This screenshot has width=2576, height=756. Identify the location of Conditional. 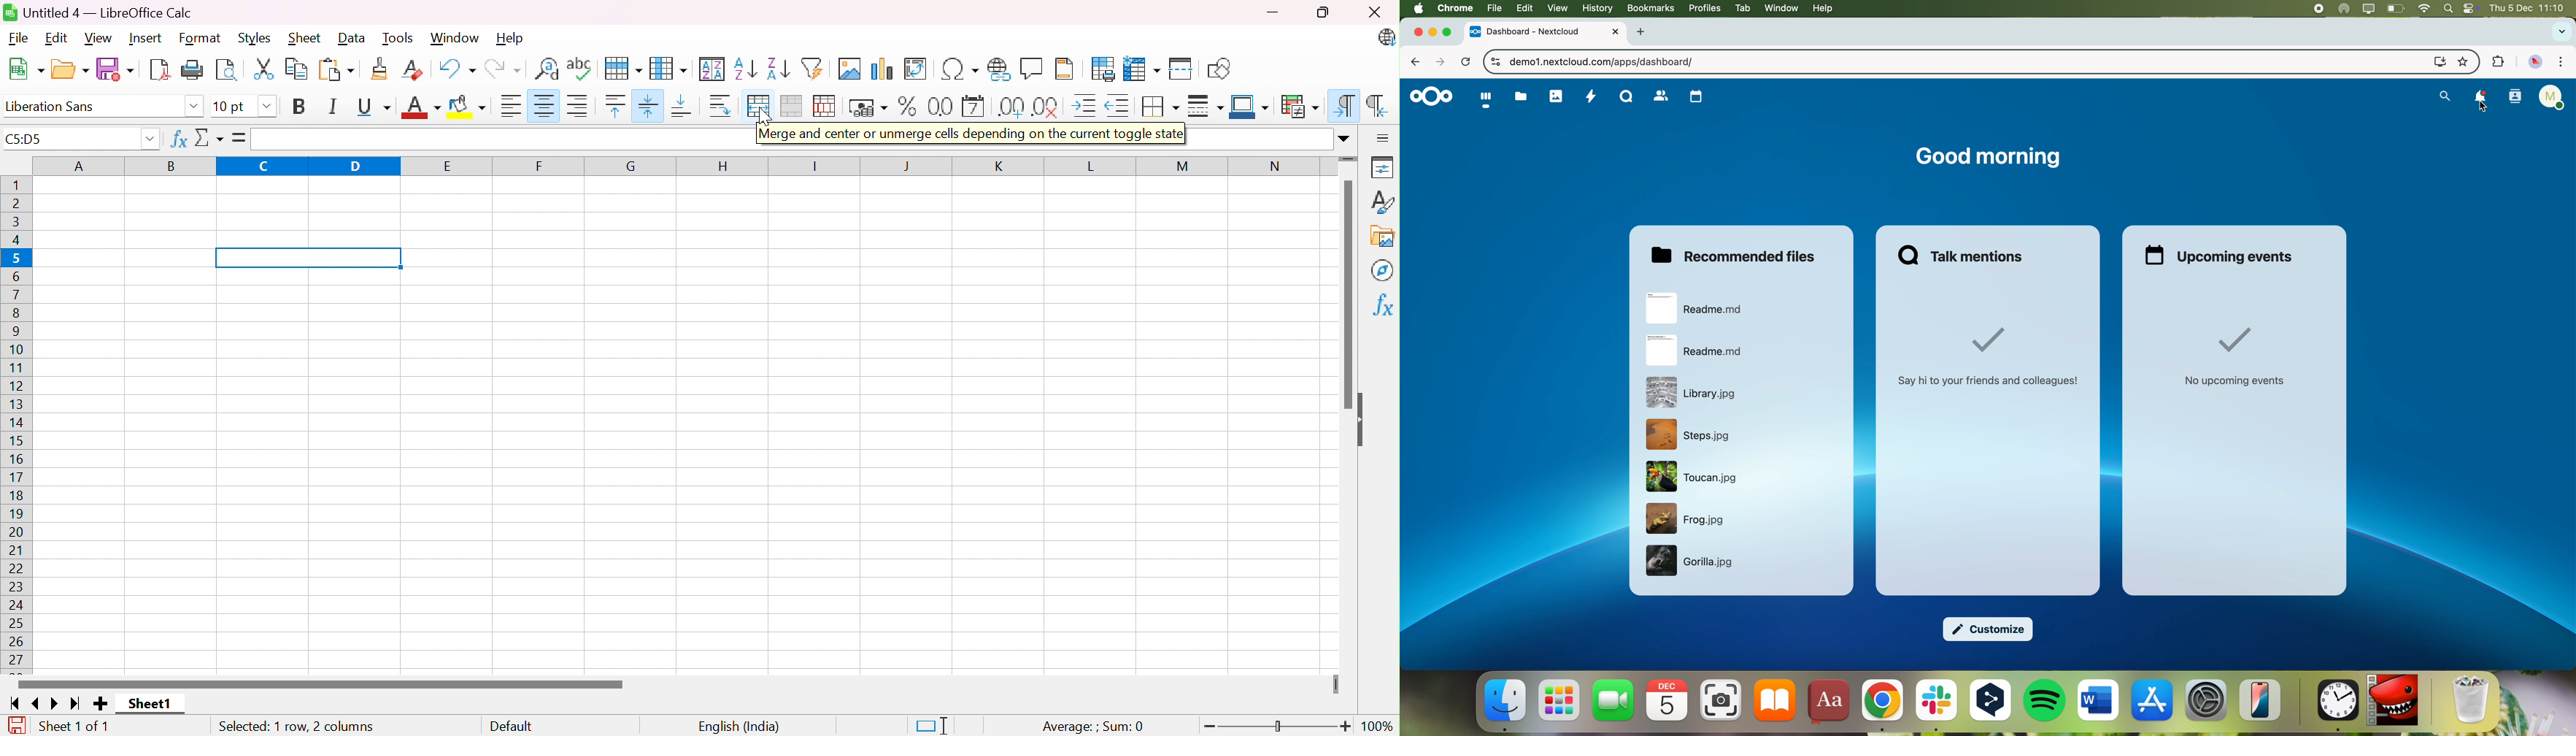
(1297, 104).